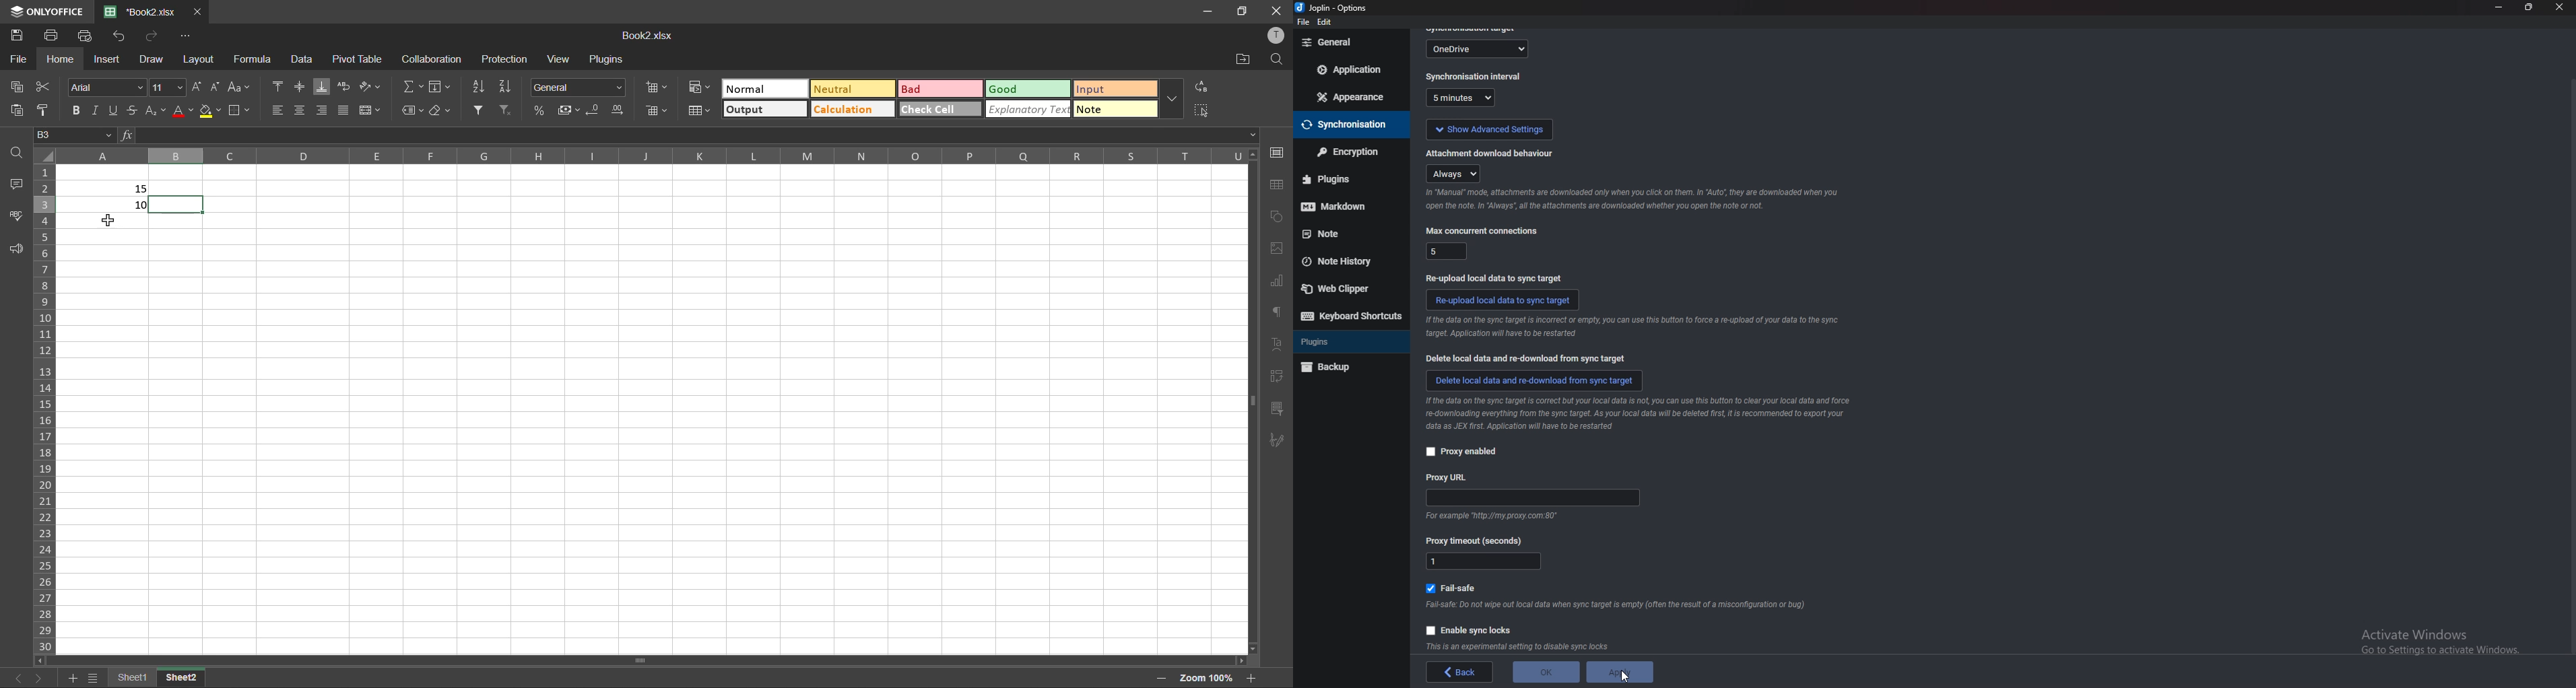  Describe the element at coordinates (1522, 646) in the screenshot. I see `info` at that location.